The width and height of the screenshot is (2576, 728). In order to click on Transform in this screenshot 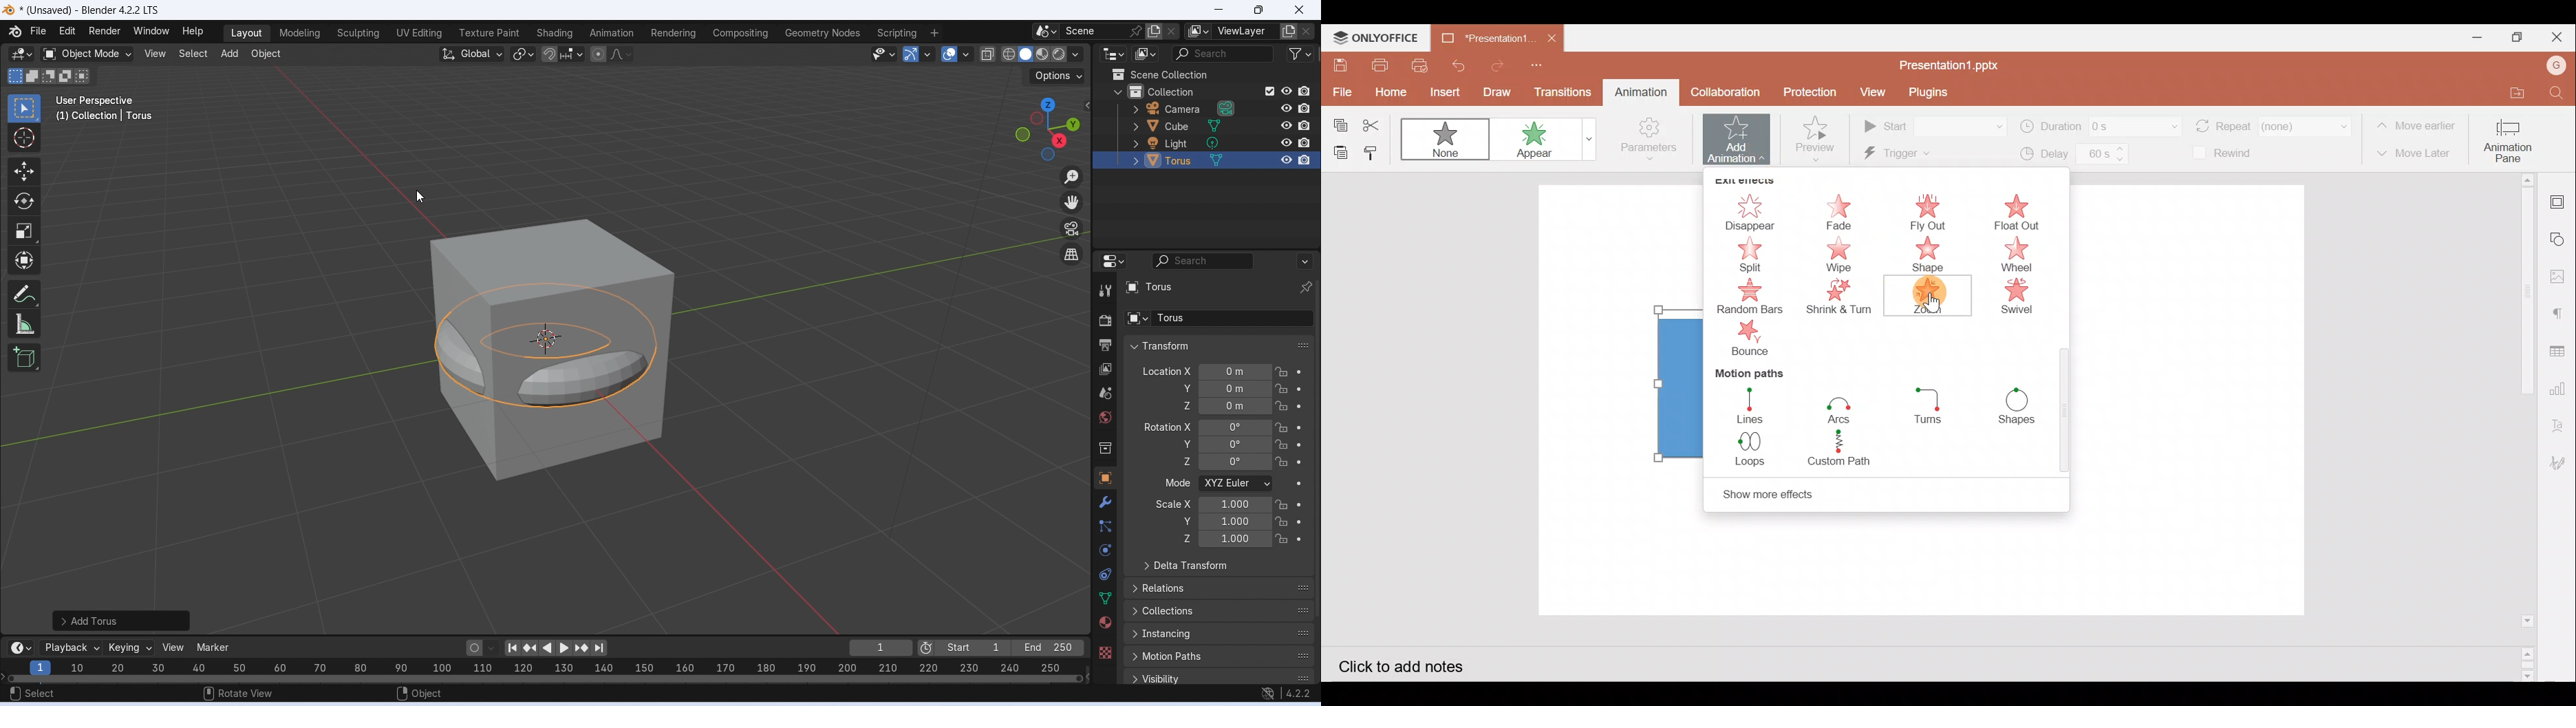, I will do `click(1158, 346)`.